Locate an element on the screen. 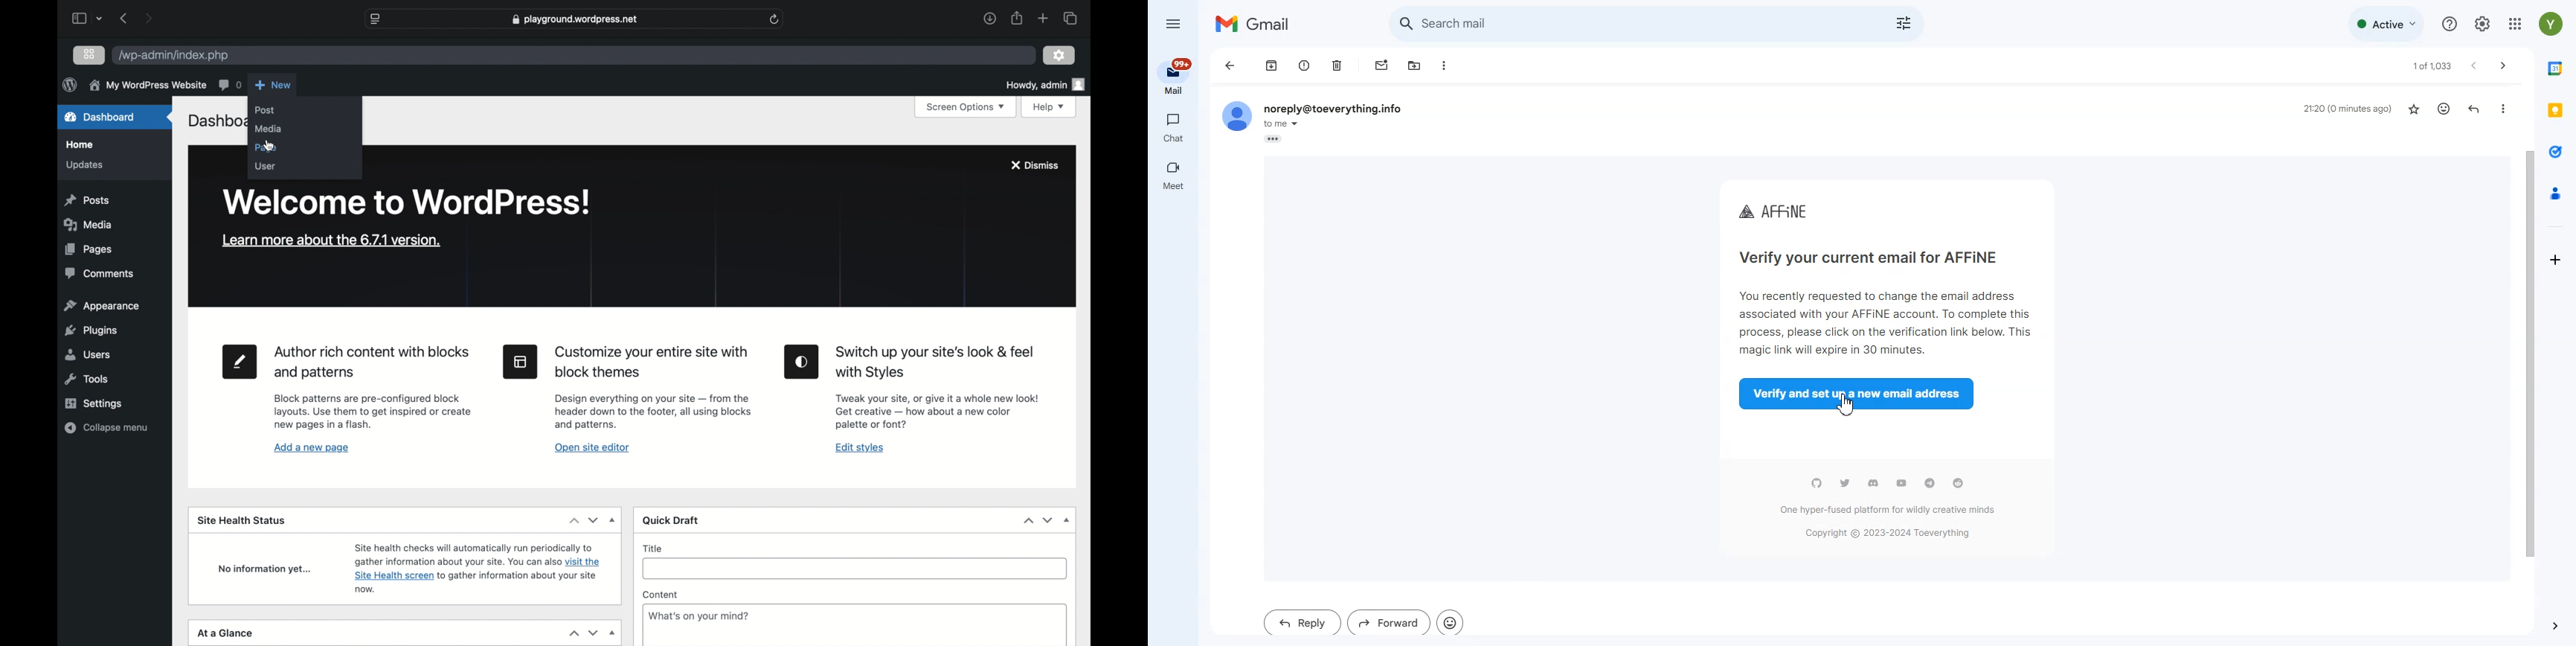 This screenshot has width=2576, height=672. media is located at coordinates (268, 129).